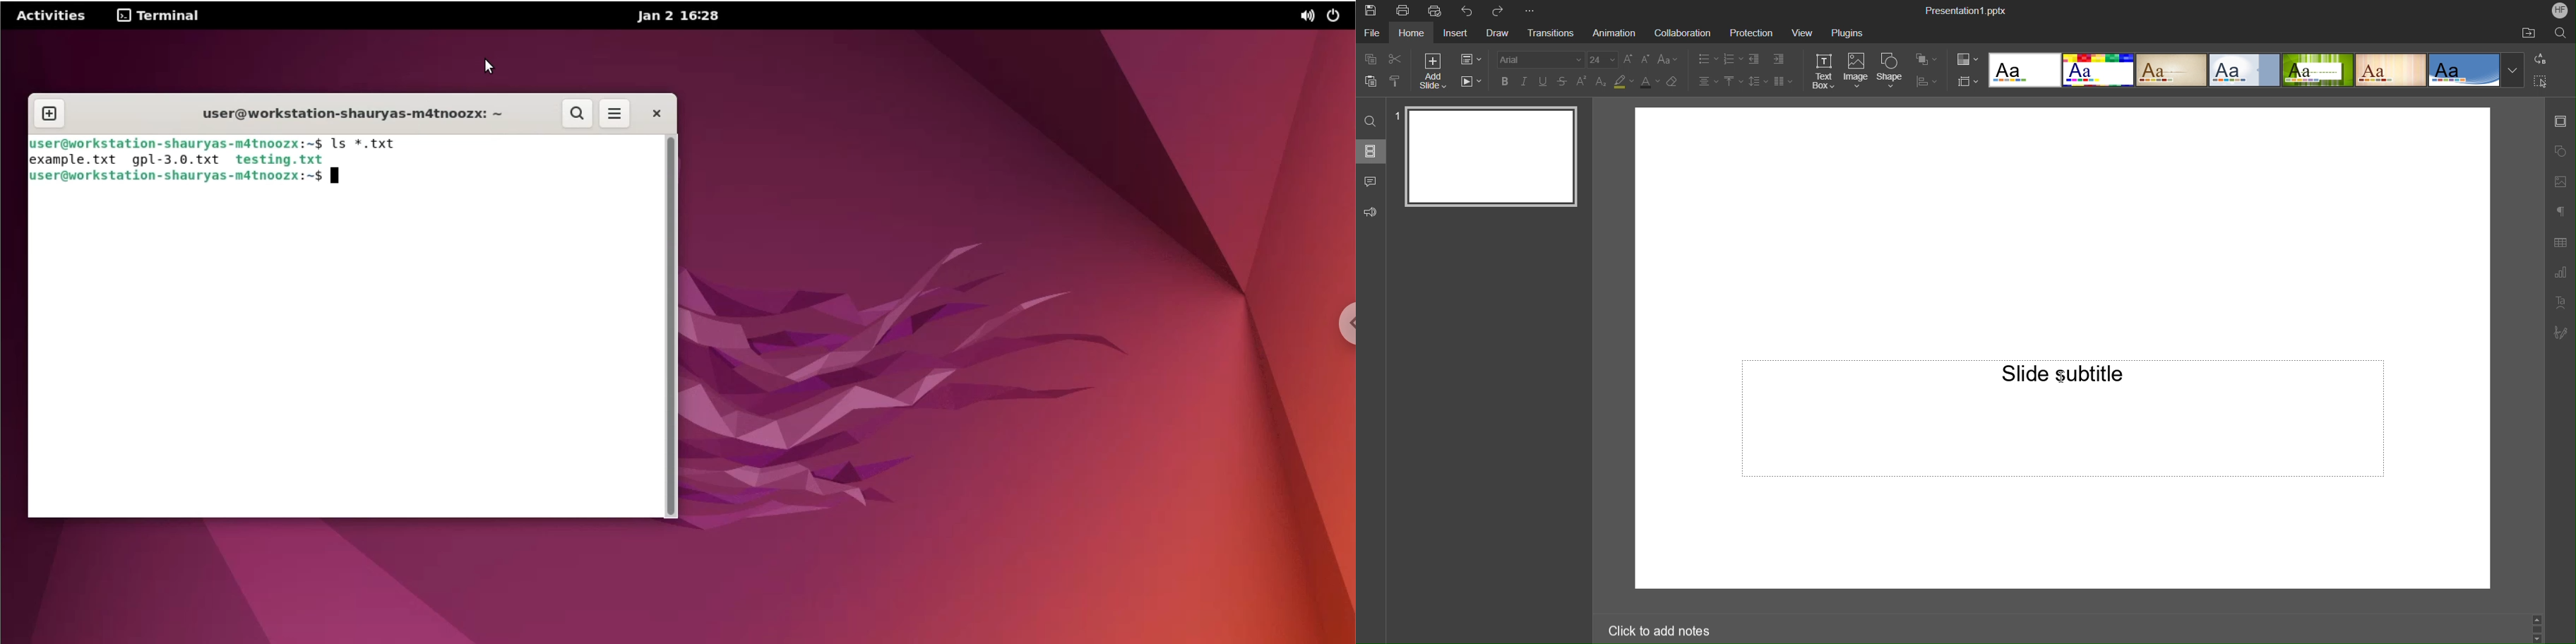 The width and height of the screenshot is (2576, 644). What do you see at coordinates (1612, 33) in the screenshot?
I see `Animation` at bounding box center [1612, 33].